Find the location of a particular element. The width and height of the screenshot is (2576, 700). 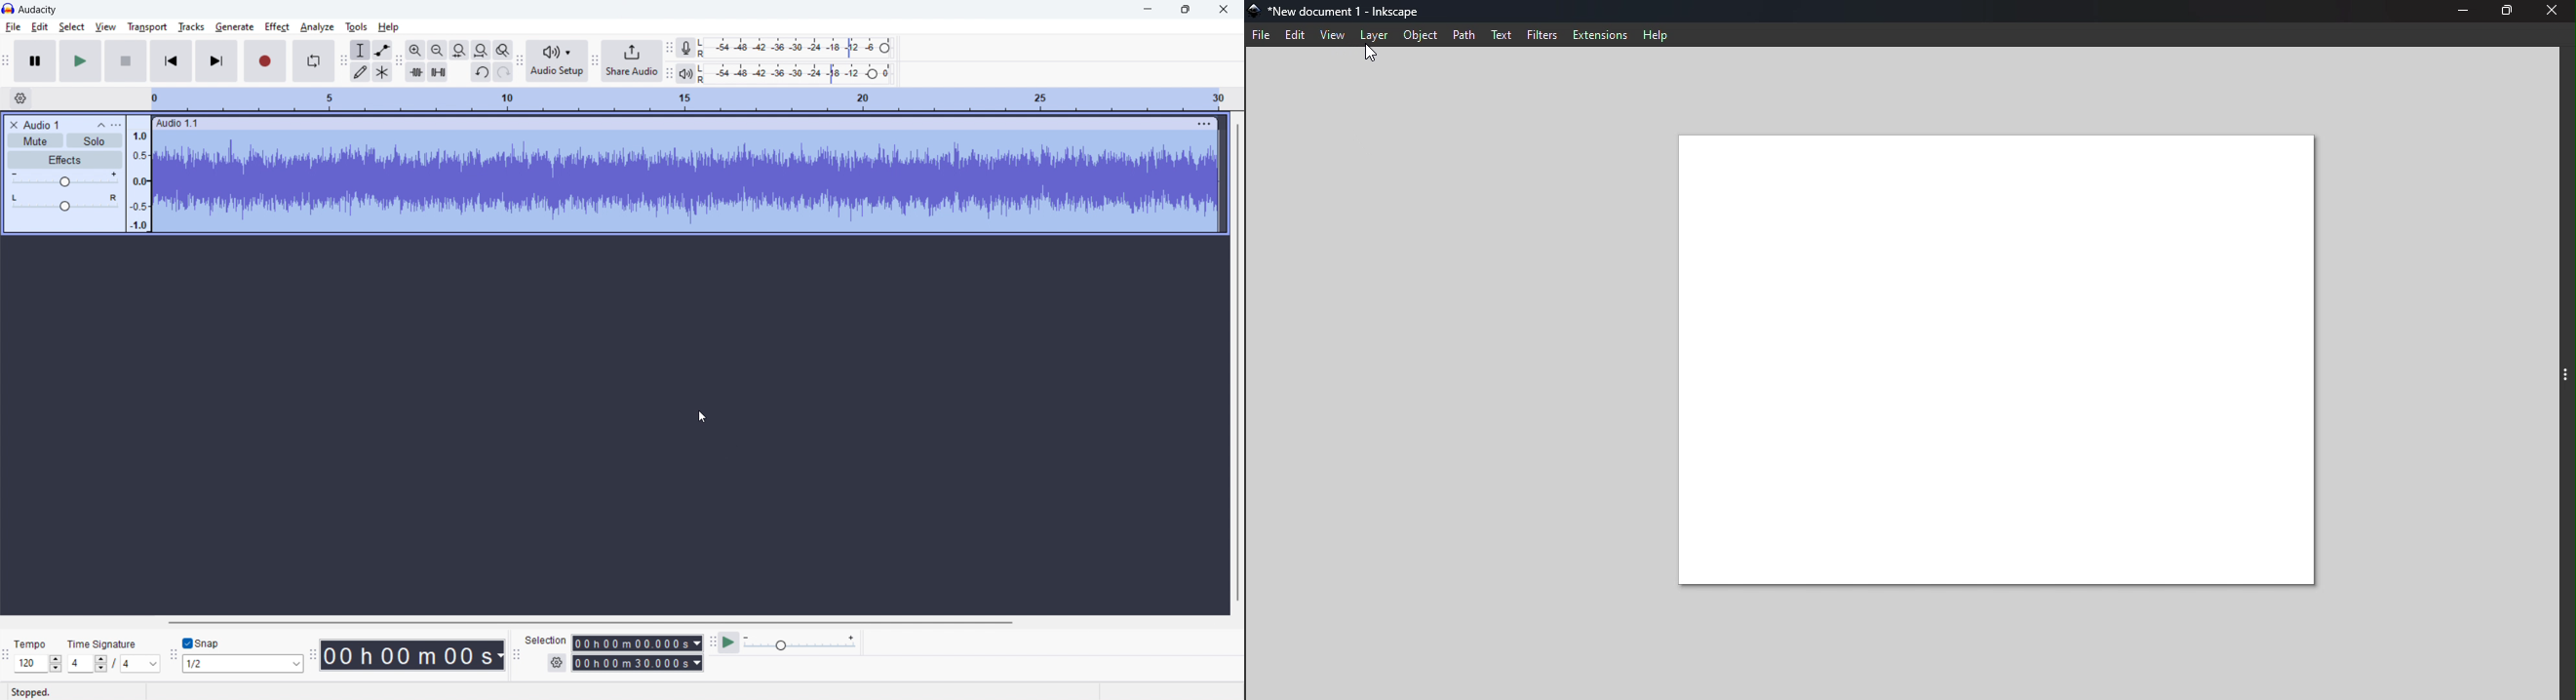

Cursor is located at coordinates (699, 417).